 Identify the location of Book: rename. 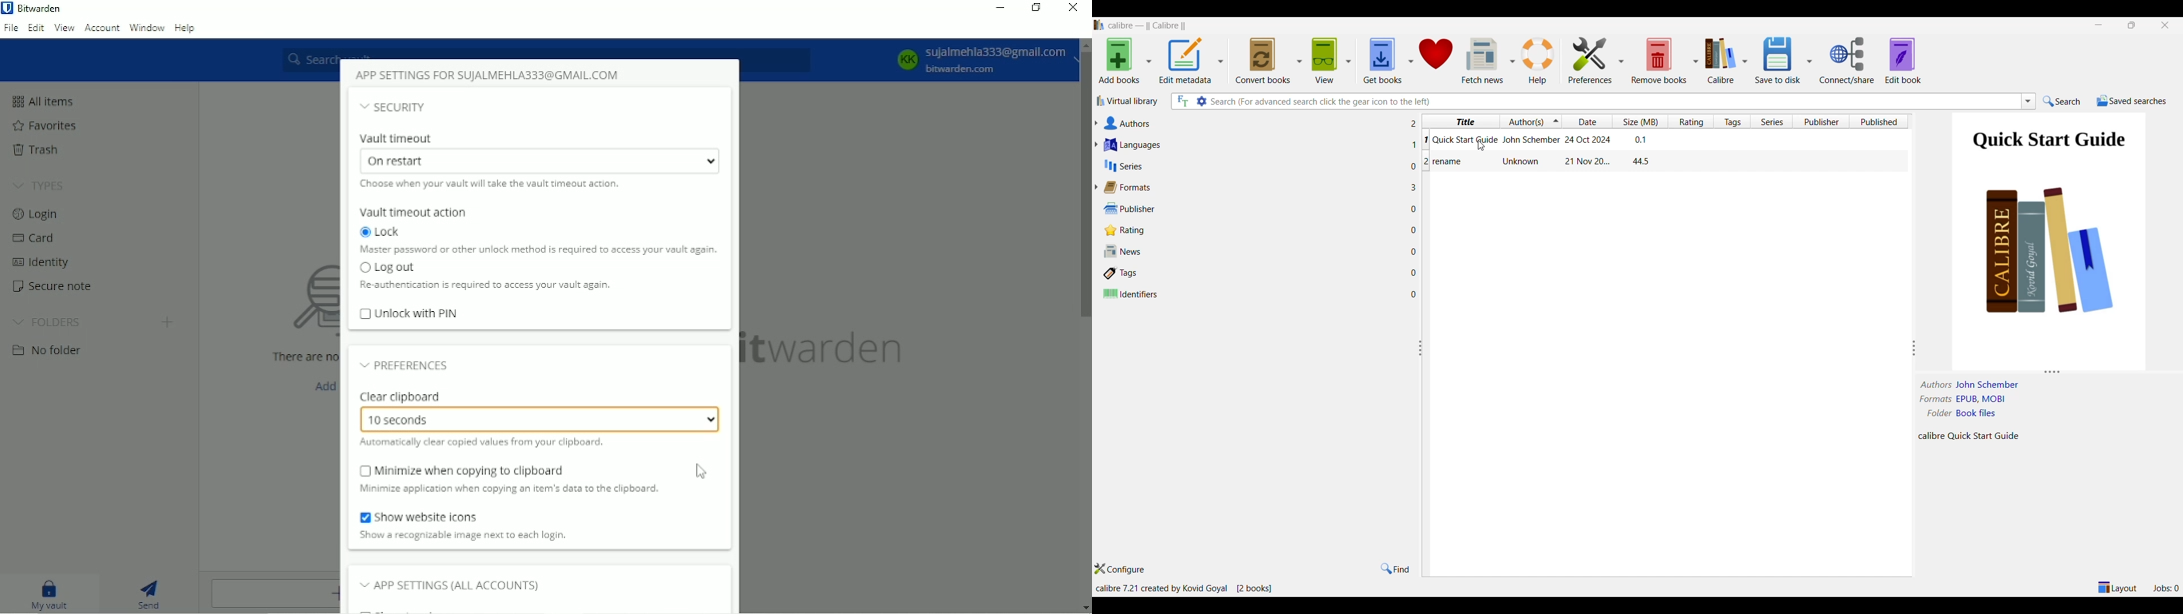
(1539, 163).